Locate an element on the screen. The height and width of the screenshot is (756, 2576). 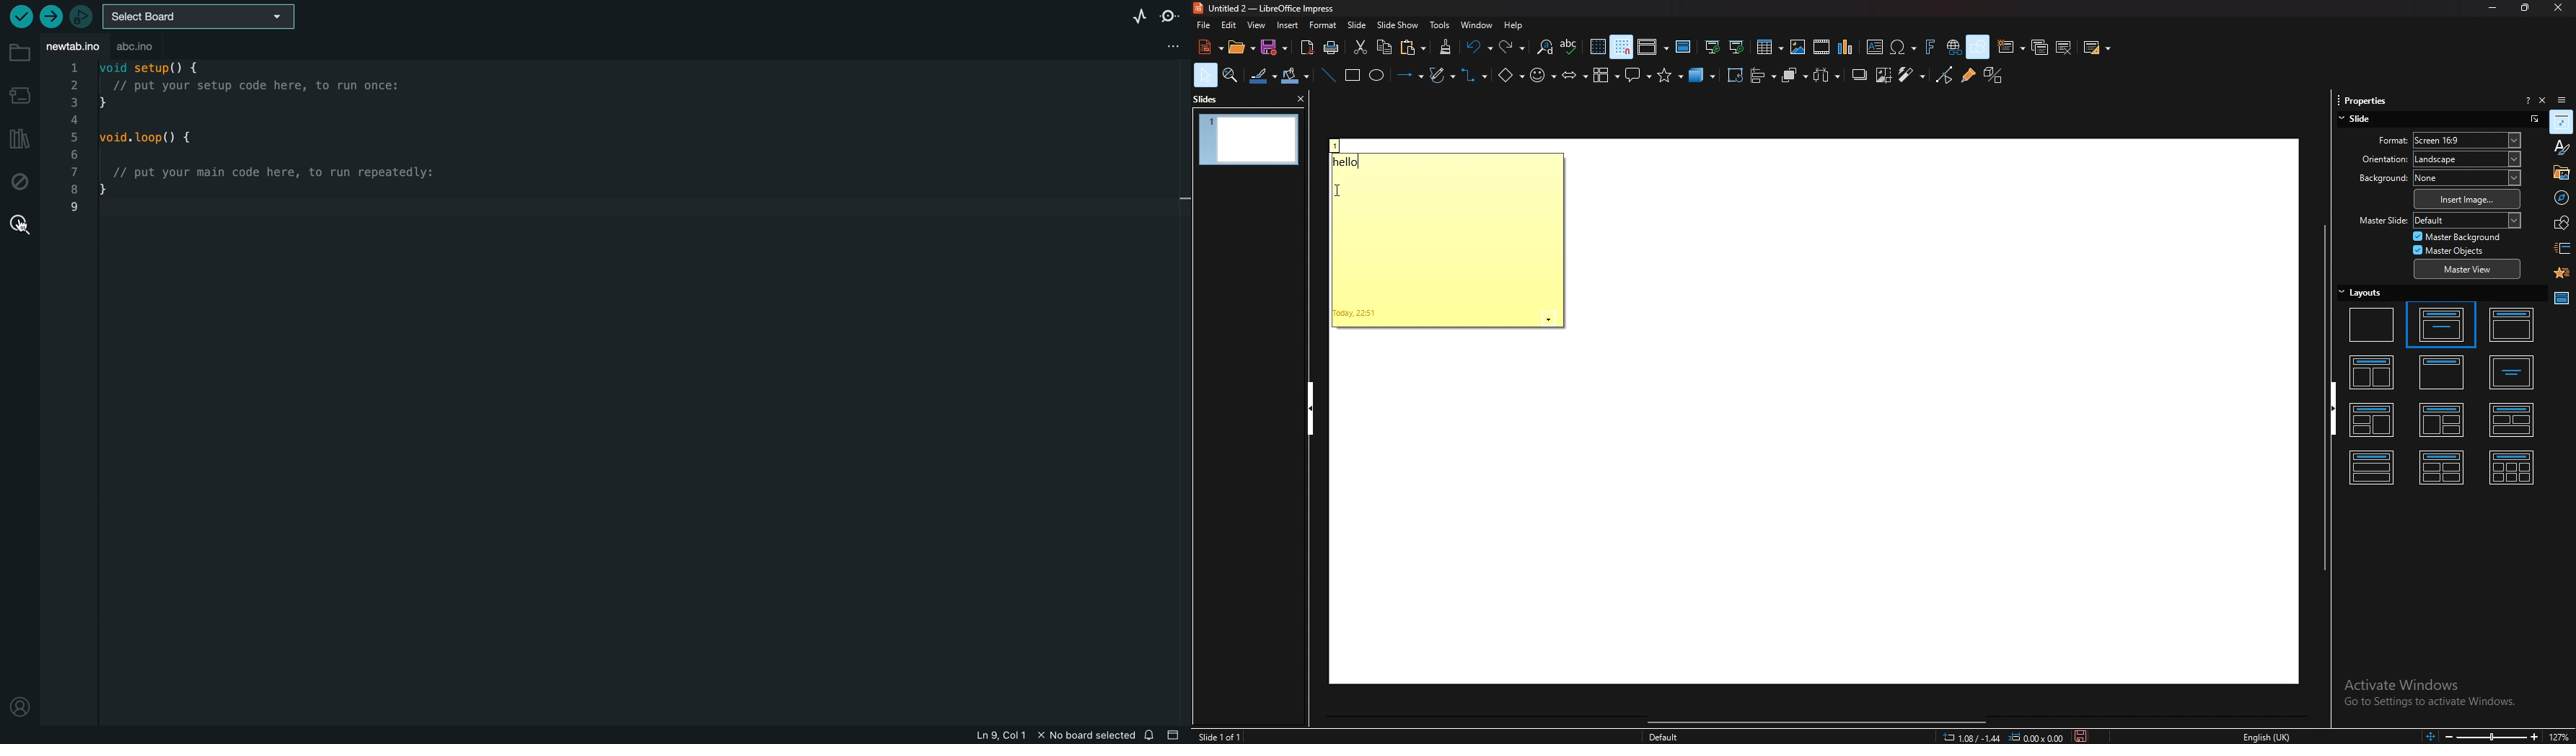
duplicate slide is located at coordinates (2040, 47).